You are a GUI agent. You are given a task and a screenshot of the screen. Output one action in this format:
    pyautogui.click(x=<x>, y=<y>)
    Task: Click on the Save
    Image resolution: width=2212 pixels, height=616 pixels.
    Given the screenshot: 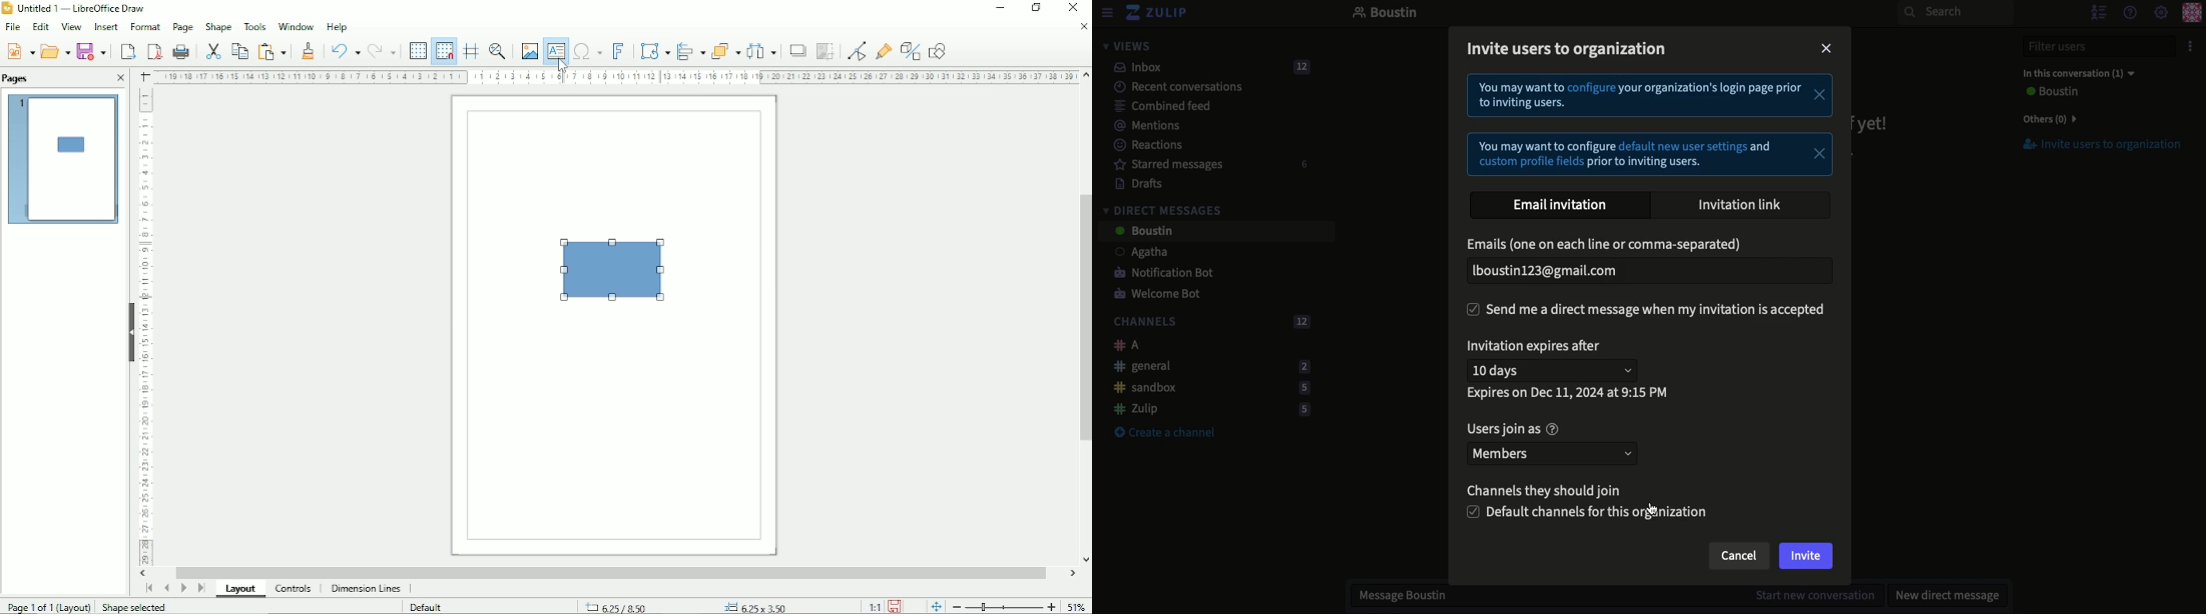 What is the action you would take?
    pyautogui.click(x=20, y=51)
    